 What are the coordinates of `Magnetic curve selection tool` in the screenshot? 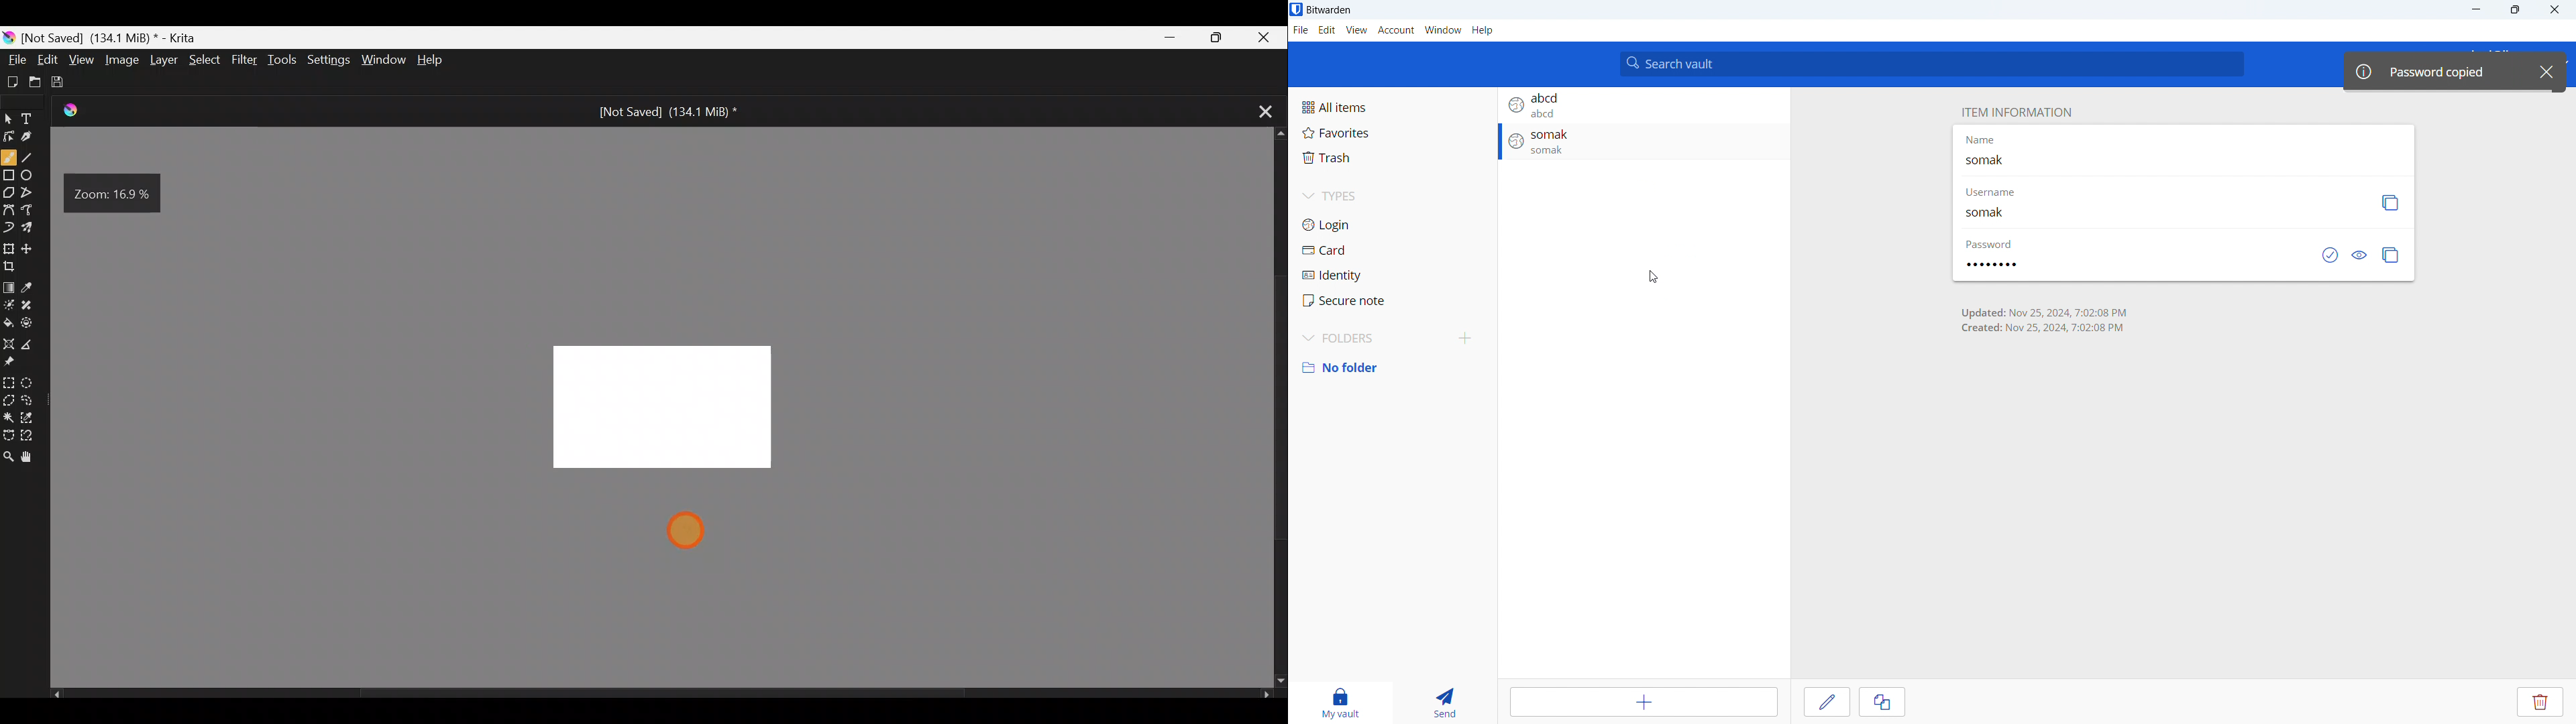 It's located at (33, 436).